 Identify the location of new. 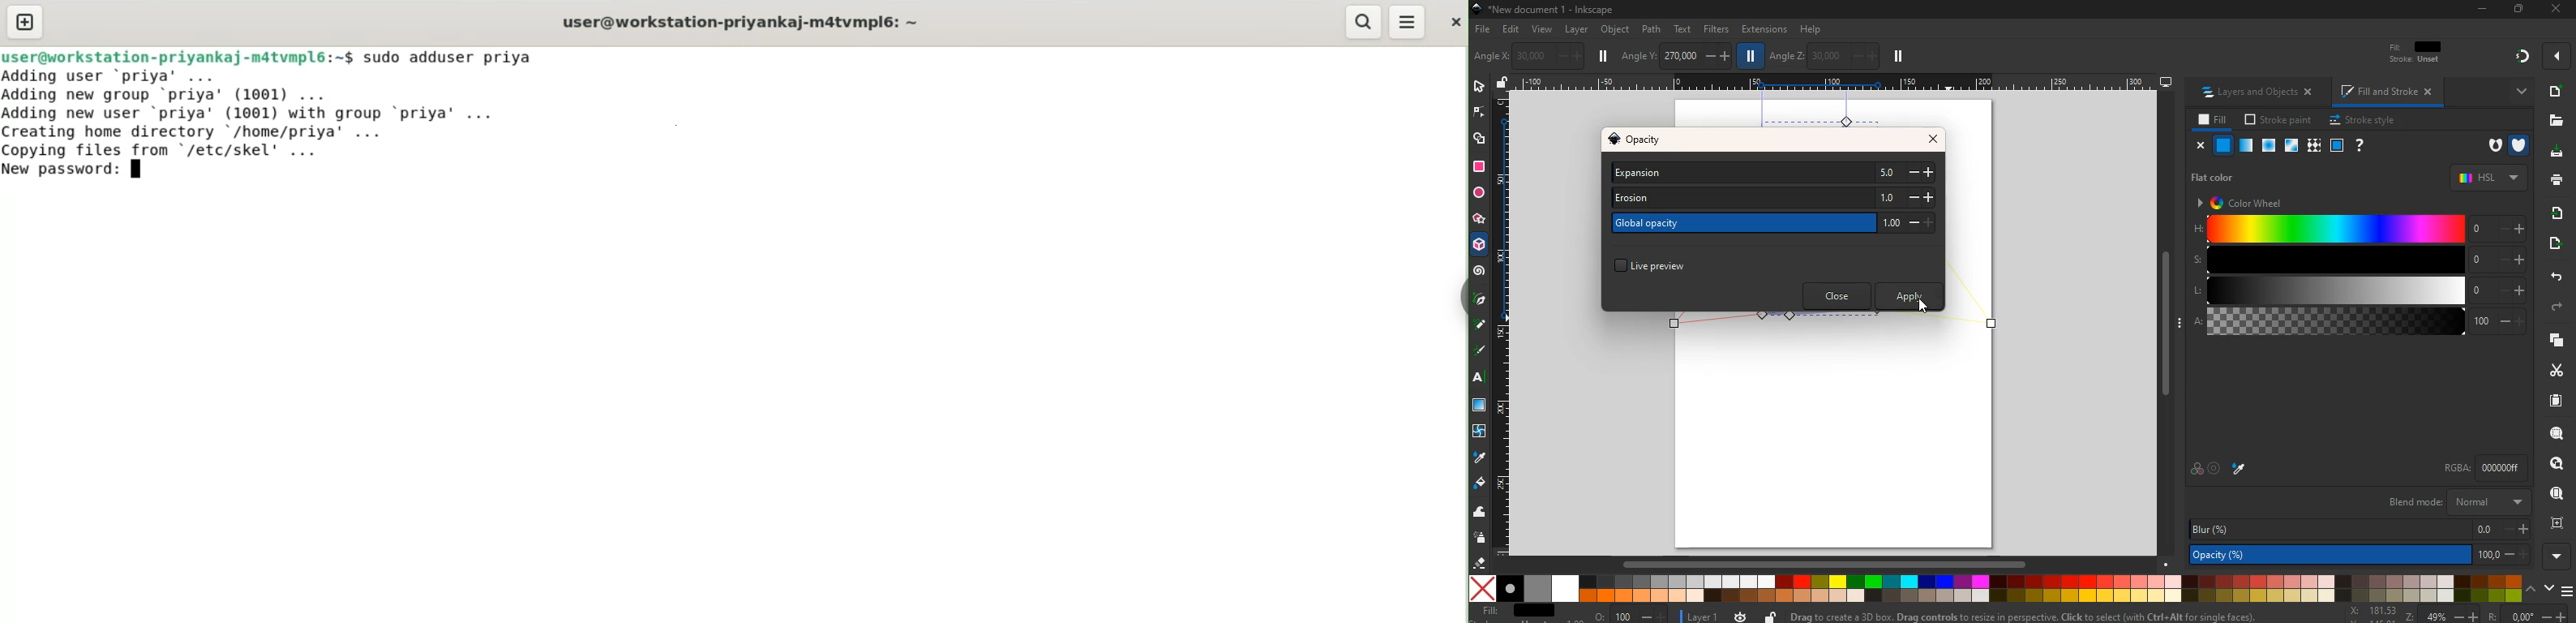
(2555, 91).